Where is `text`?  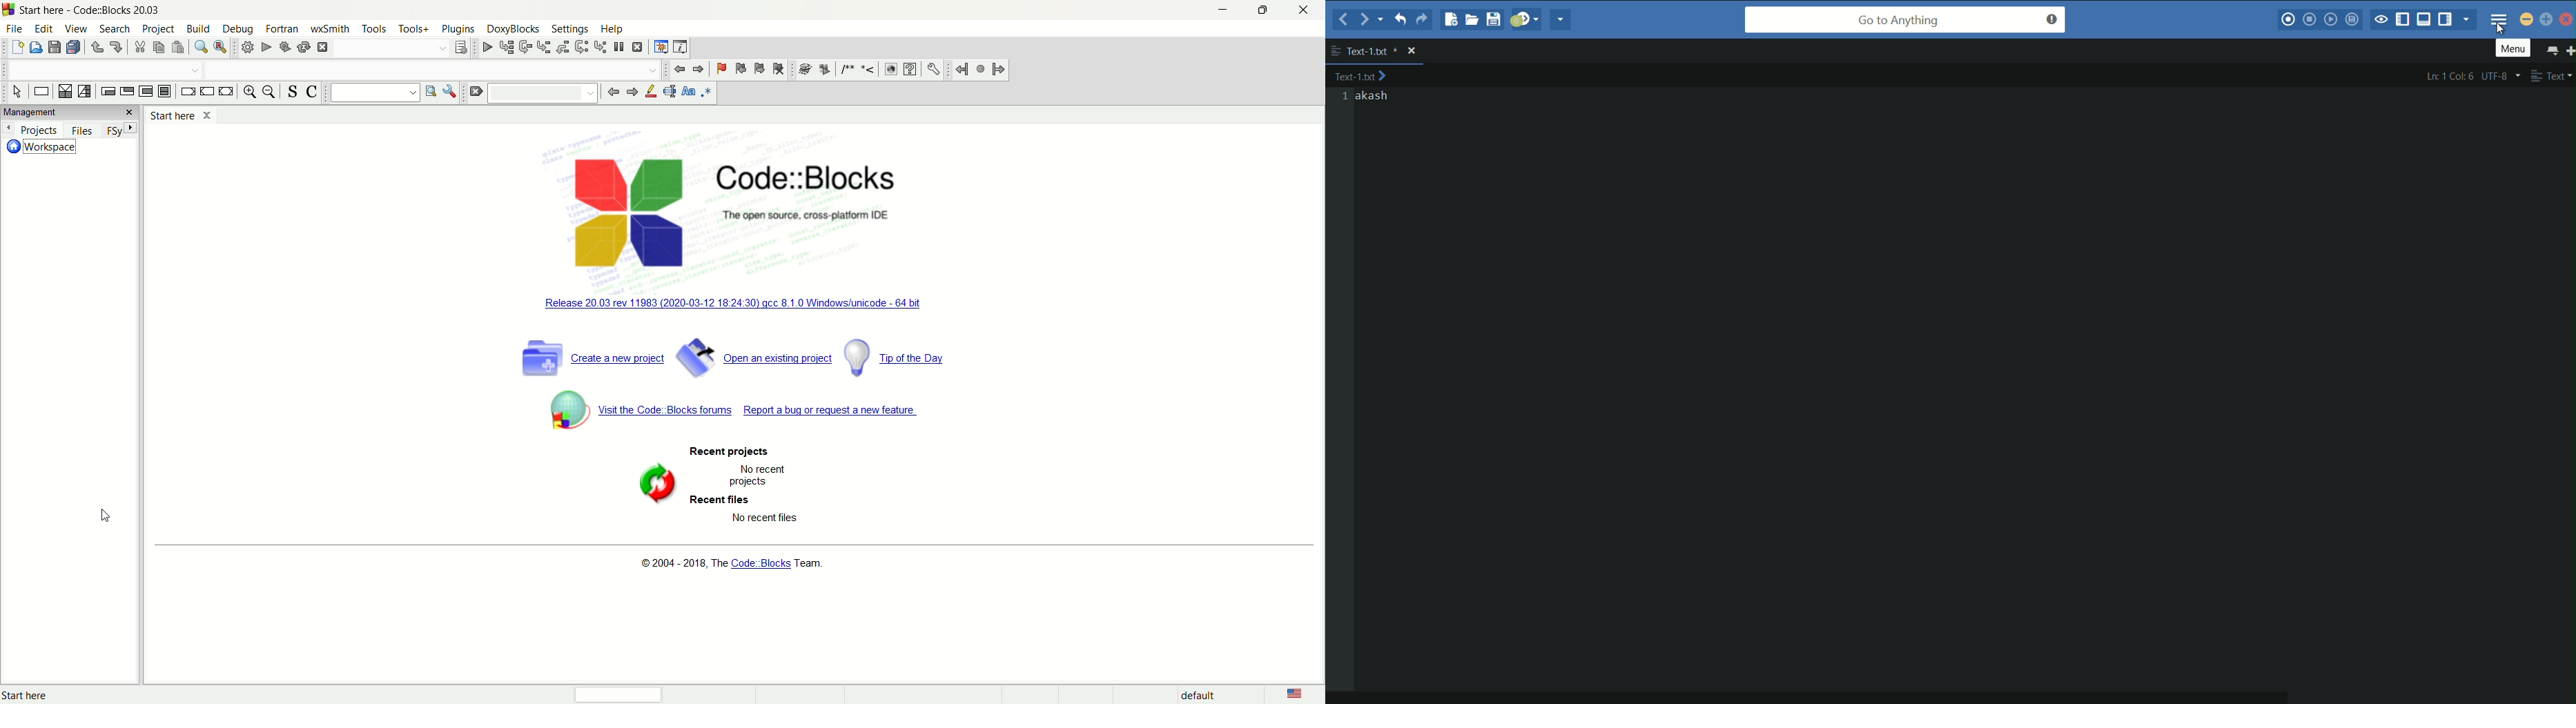 text is located at coordinates (685, 563).